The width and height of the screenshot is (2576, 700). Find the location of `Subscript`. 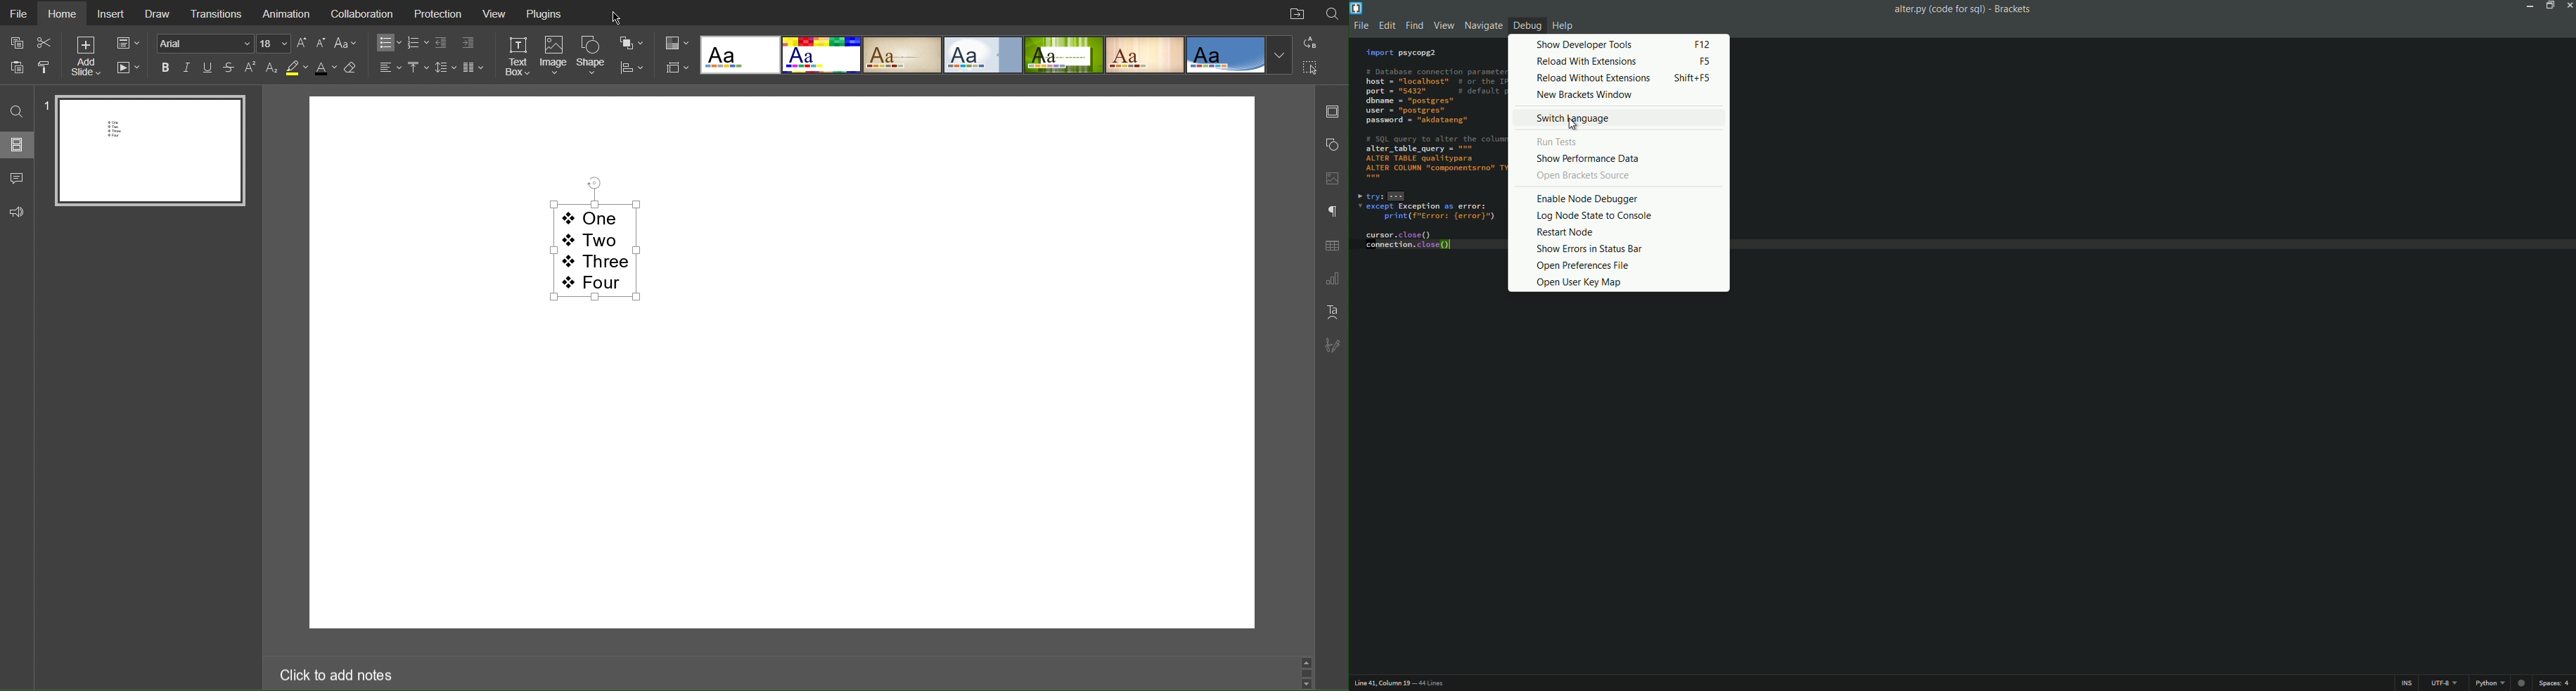

Subscript is located at coordinates (272, 68).